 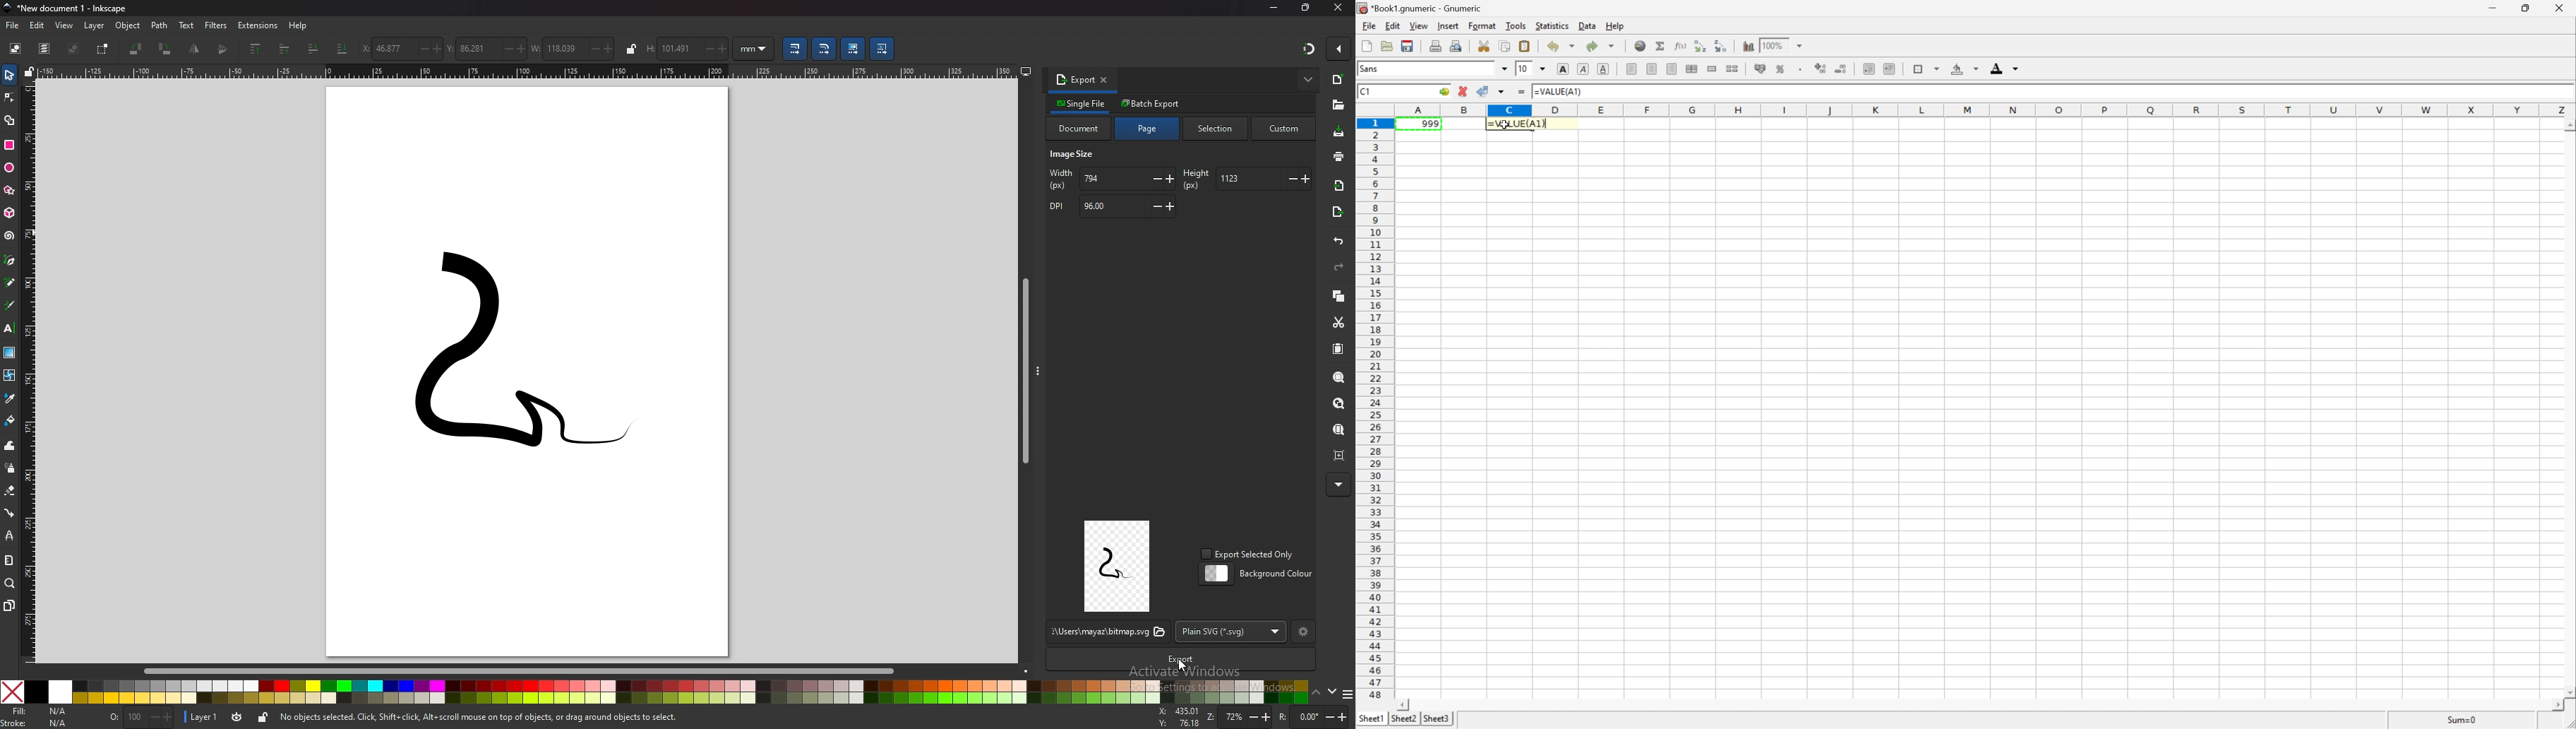 I want to click on split merged ranges of cells, so click(x=1733, y=69).